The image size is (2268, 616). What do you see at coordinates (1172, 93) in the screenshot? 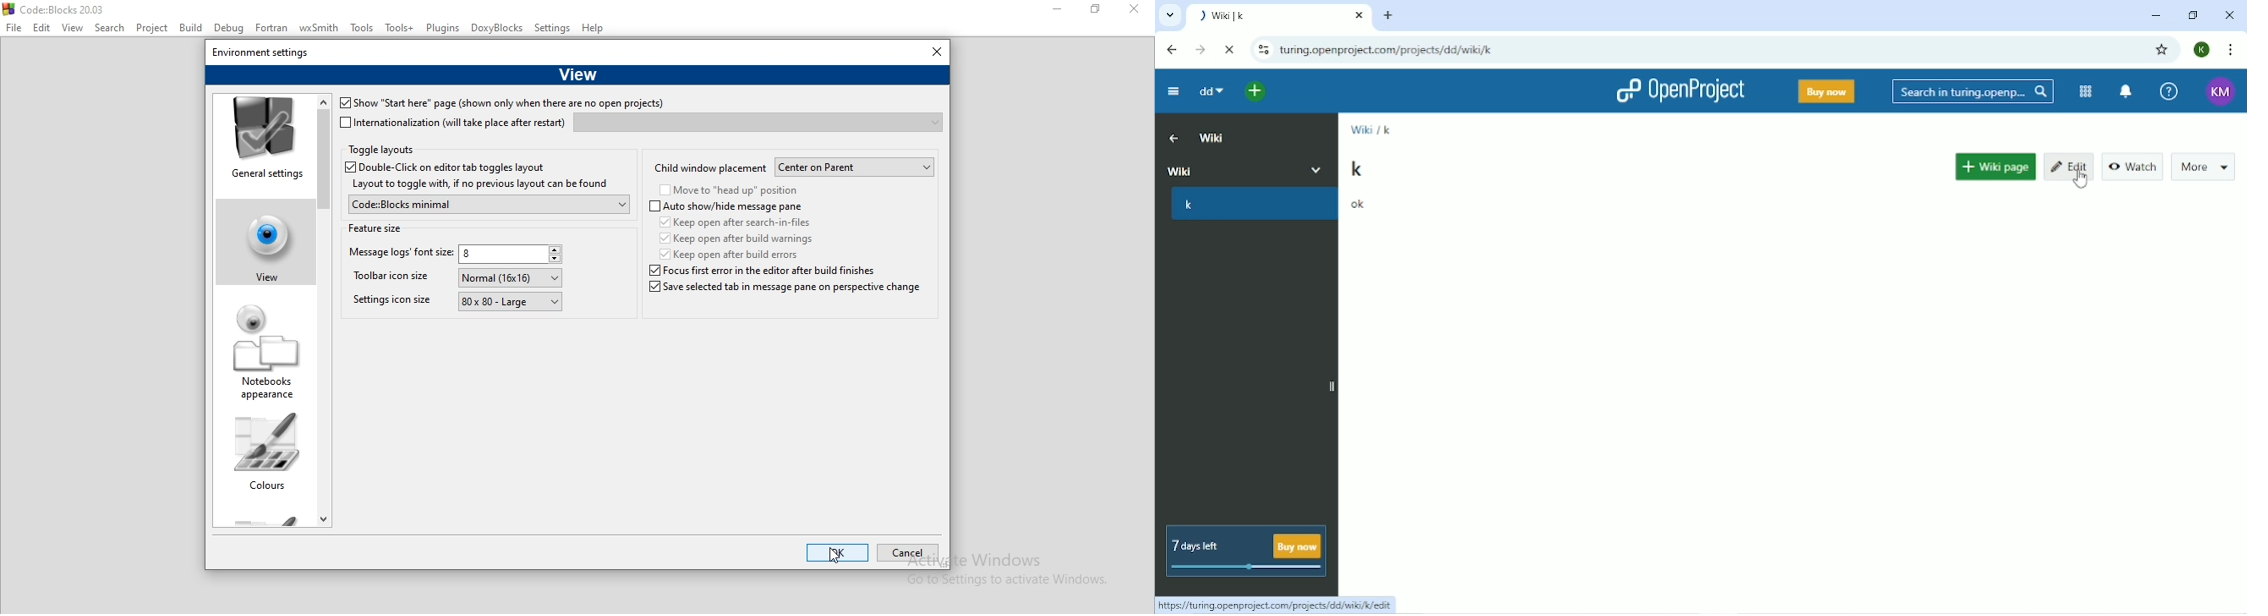
I see `Collapse project menu` at bounding box center [1172, 93].